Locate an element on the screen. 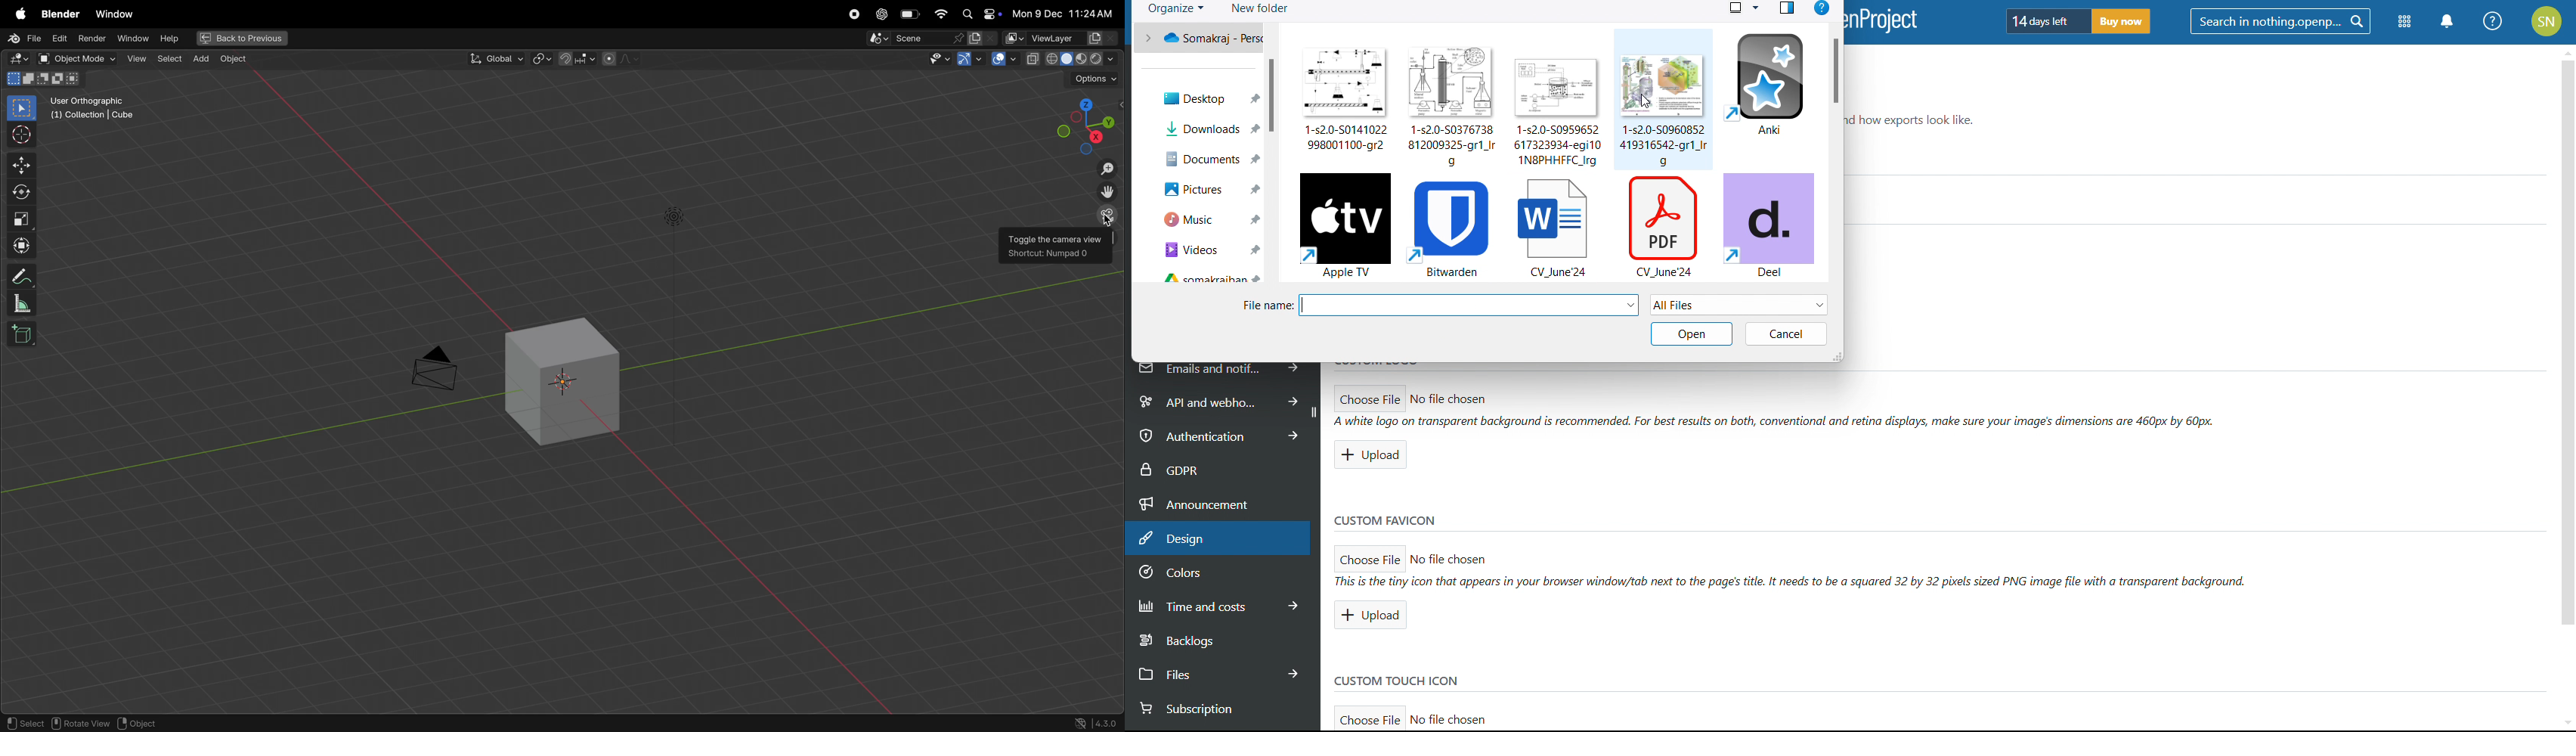 Image resolution: width=2576 pixels, height=756 pixels. upload is located at coordinates (1371, 454).